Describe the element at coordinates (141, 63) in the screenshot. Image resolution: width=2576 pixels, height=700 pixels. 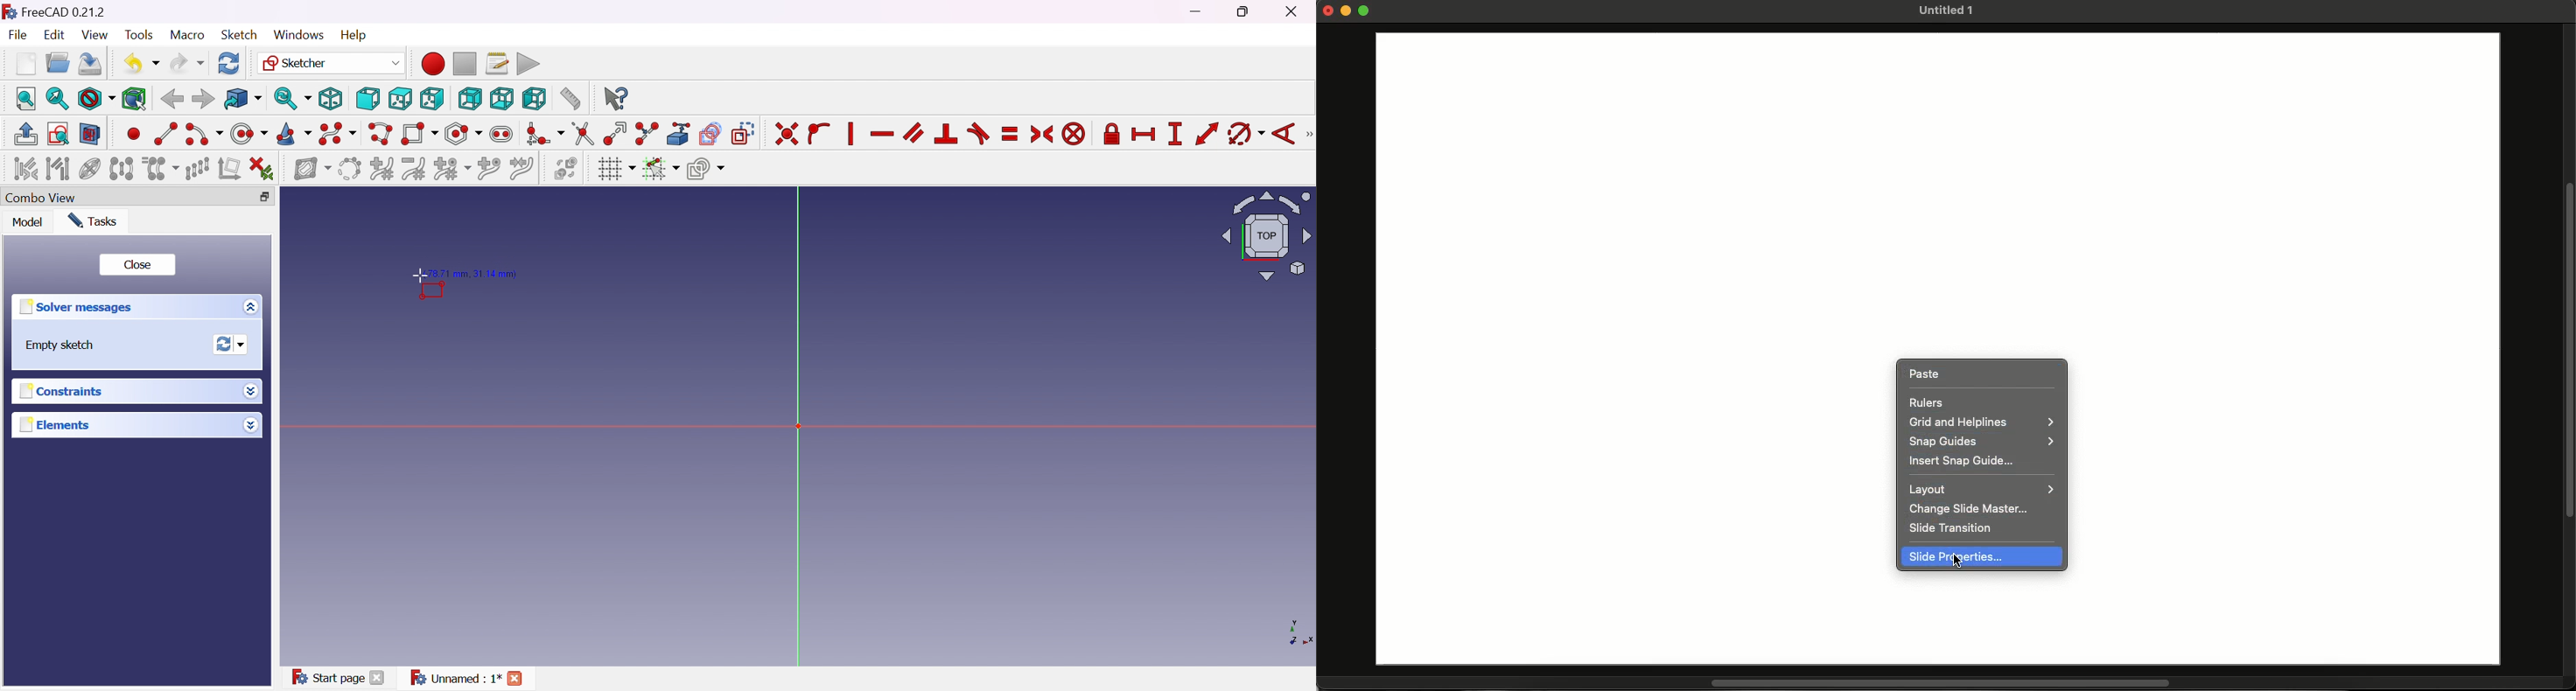
I see `Undo` at that location.